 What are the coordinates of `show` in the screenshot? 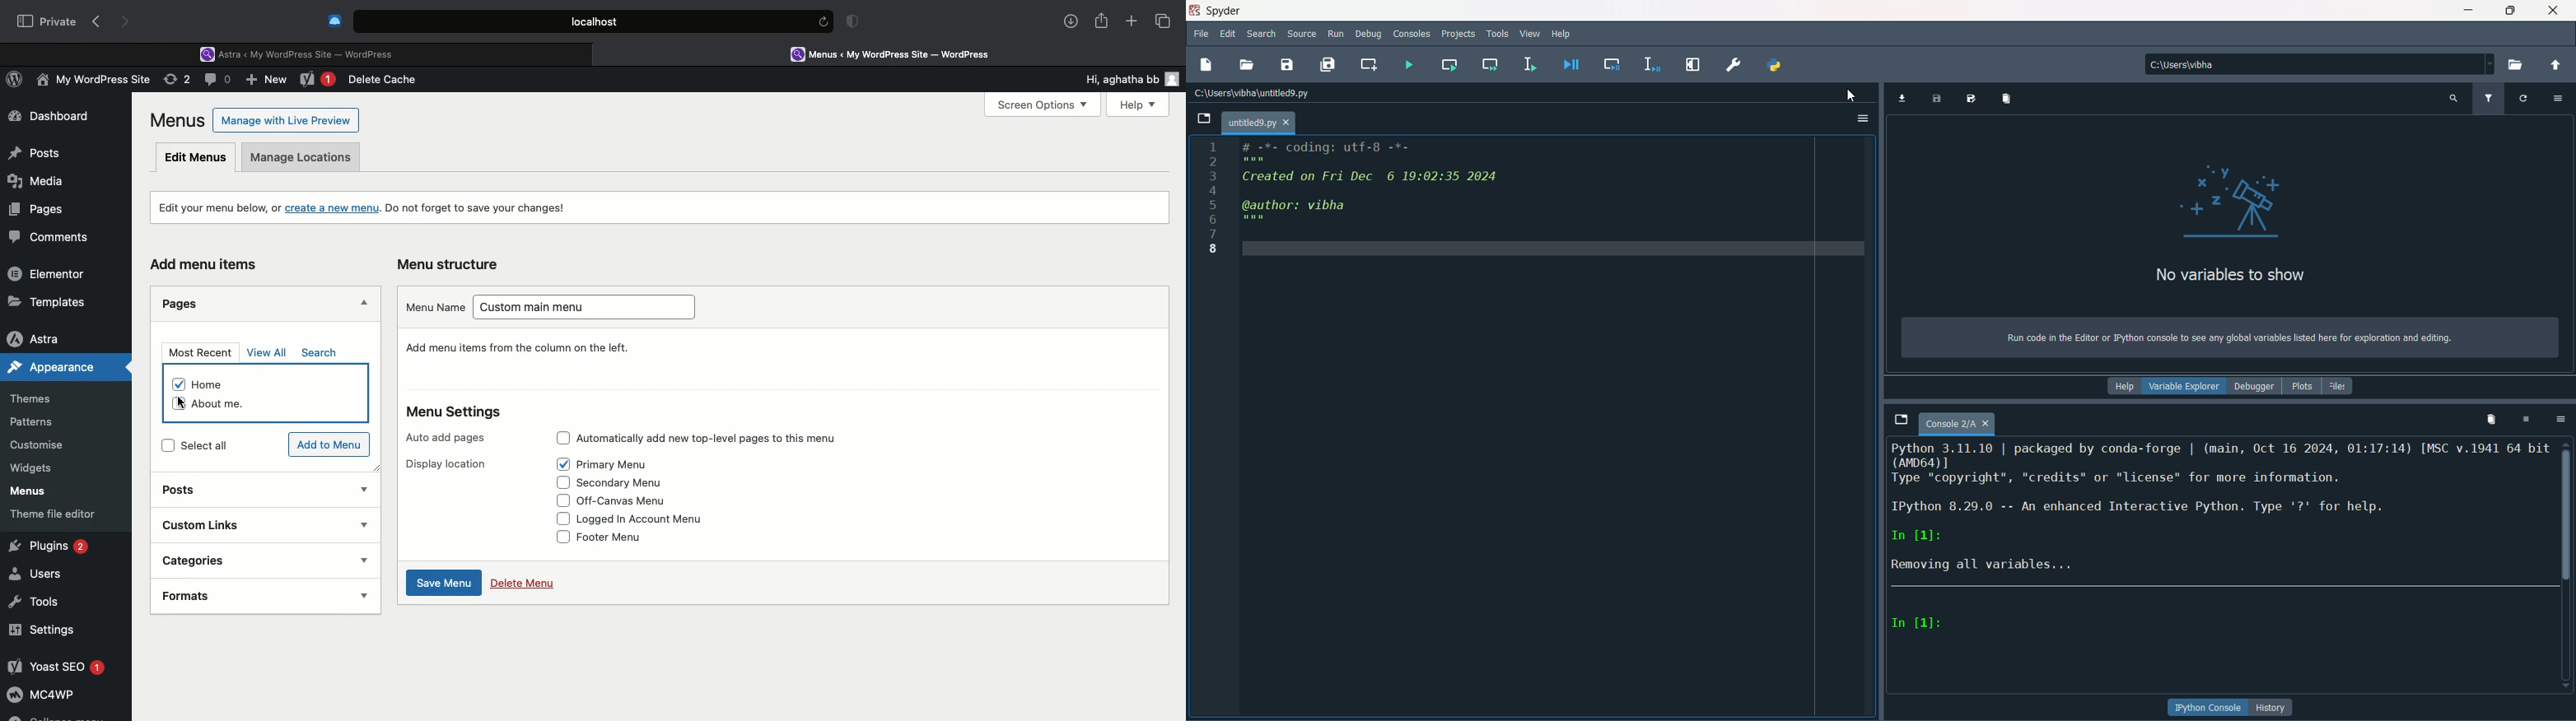 It's located at (365, 561).